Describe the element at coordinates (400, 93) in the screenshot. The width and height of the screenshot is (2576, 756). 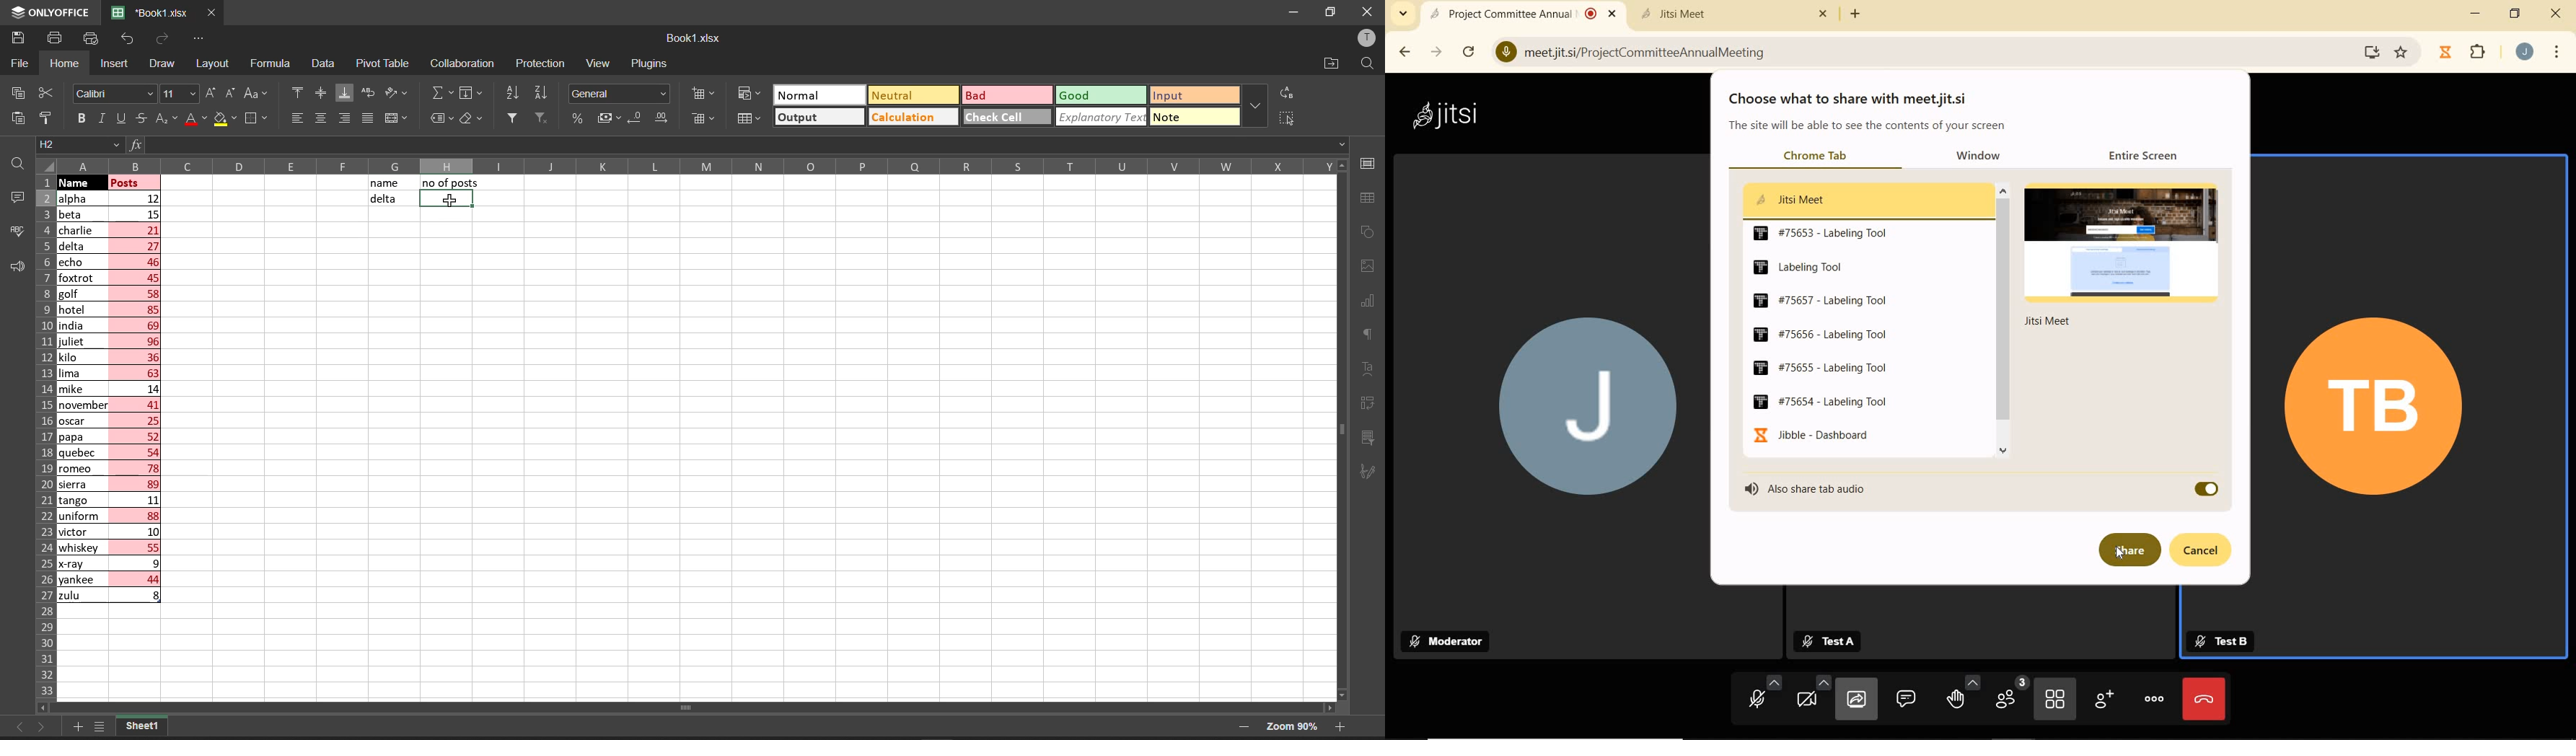
I see `orientation` at that location.